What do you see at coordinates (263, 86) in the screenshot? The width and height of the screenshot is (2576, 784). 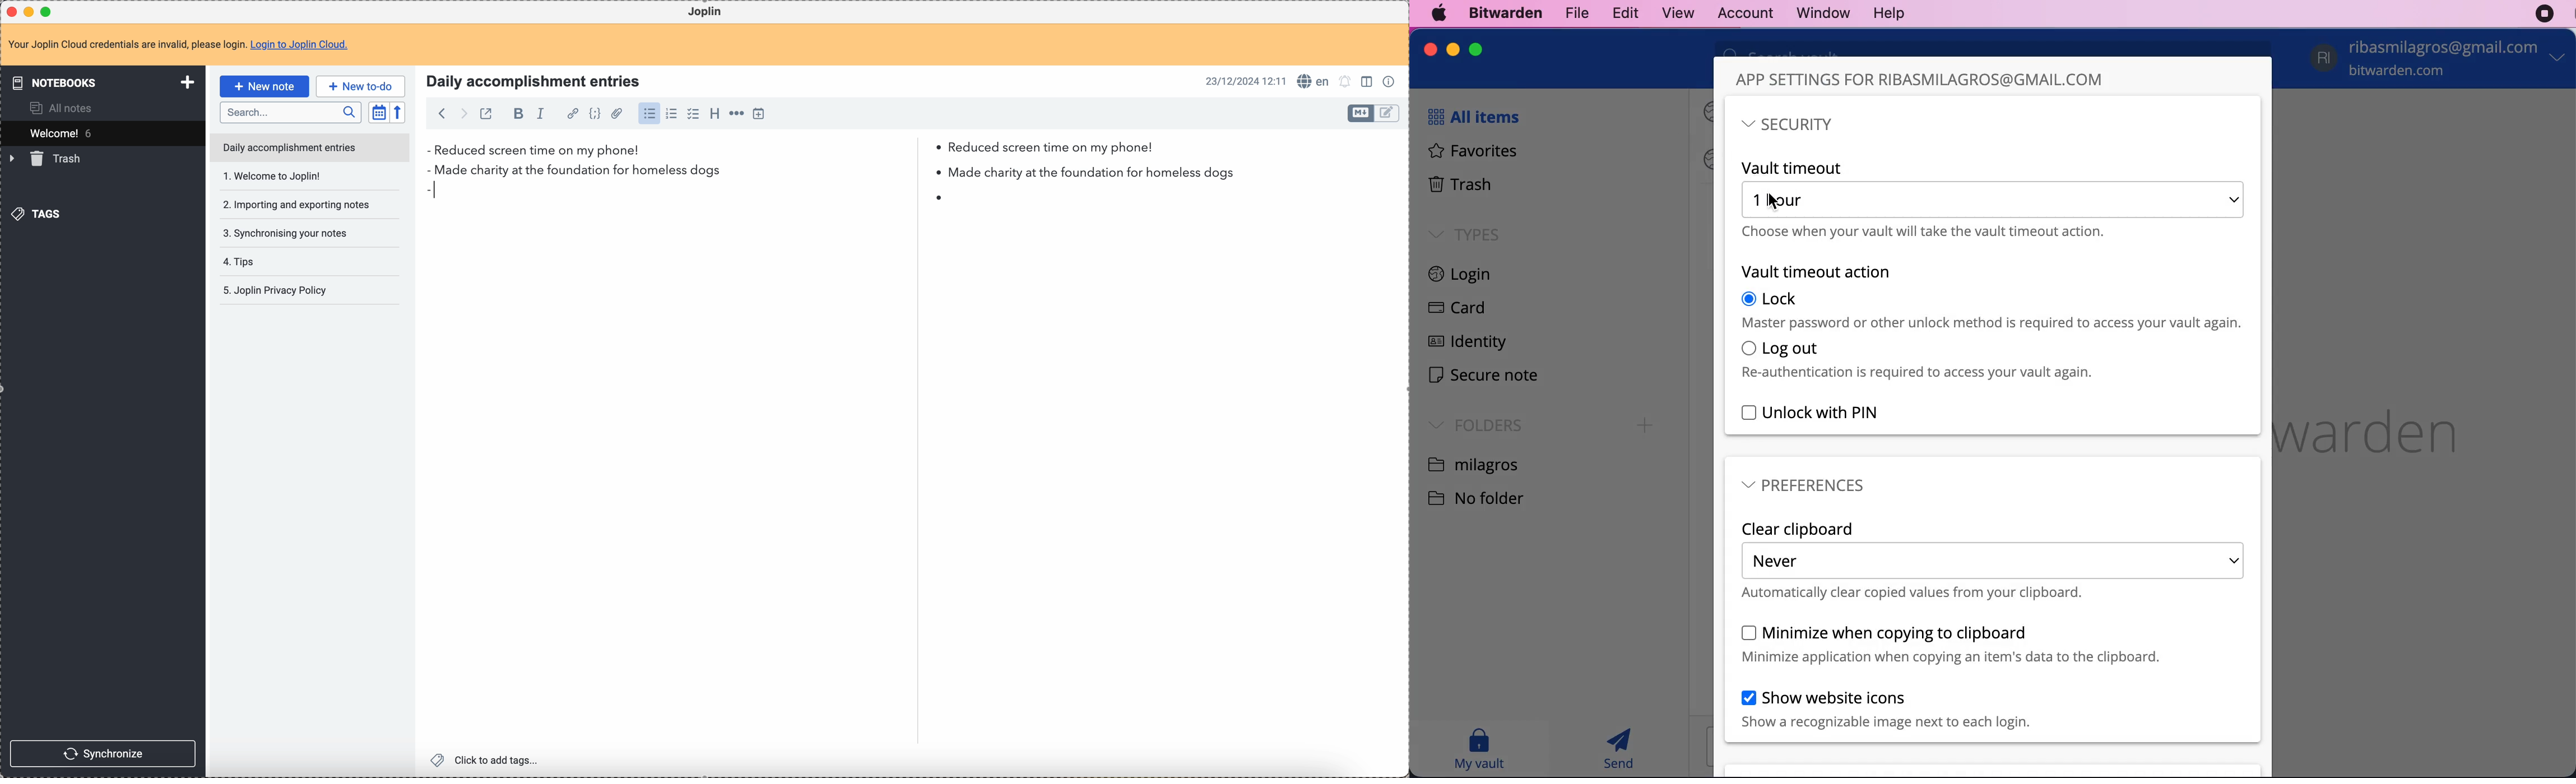 I see `click on new note` at bounding box center [263, 86].